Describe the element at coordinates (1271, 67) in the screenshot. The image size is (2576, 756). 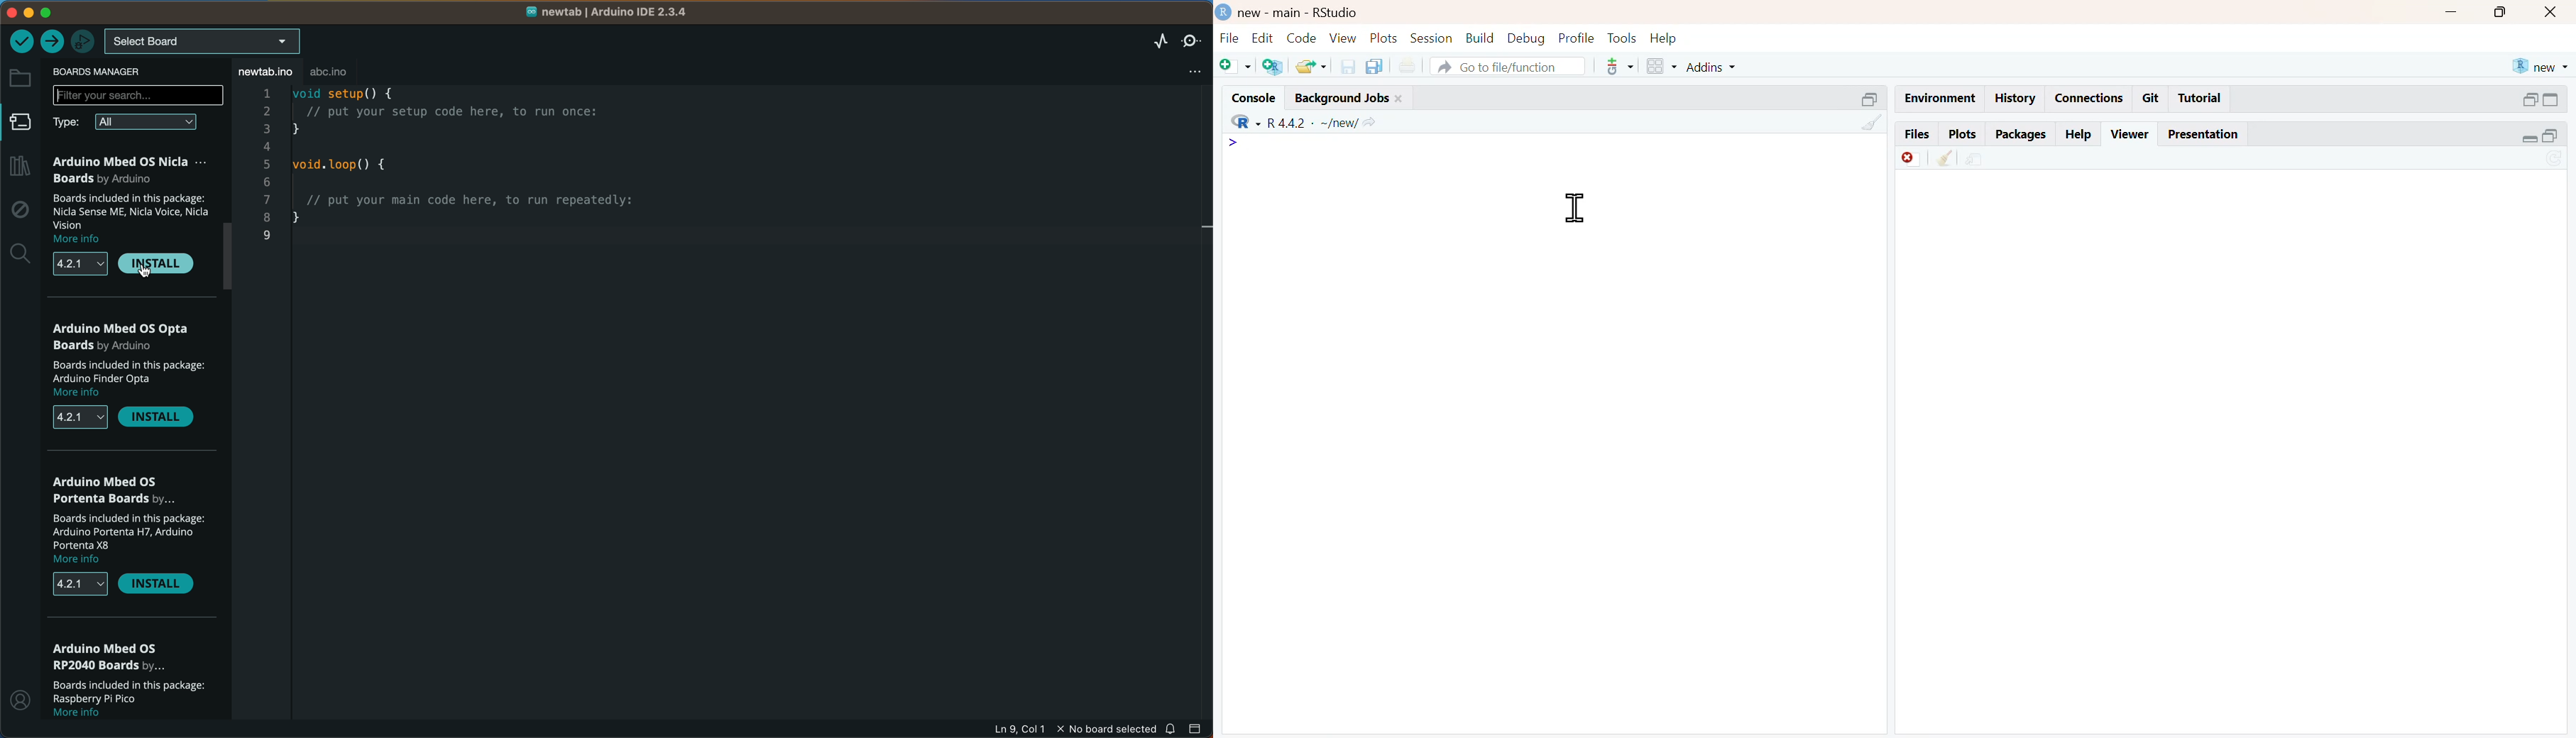
I see `Create new project` at that location.